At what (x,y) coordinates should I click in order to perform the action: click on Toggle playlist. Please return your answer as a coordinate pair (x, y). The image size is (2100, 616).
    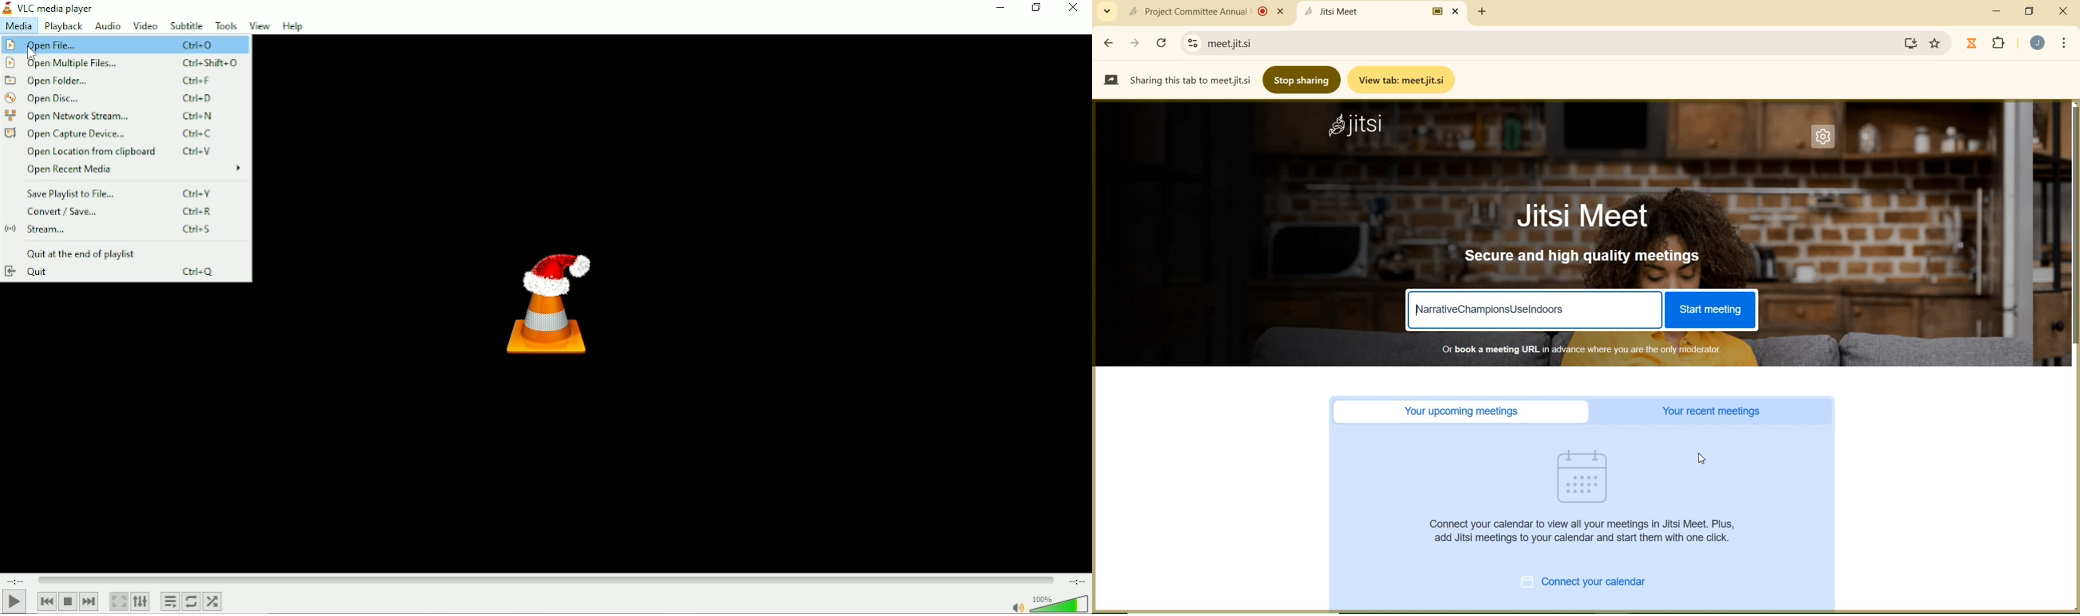
    Looking at the image, I should click on (169, 602).